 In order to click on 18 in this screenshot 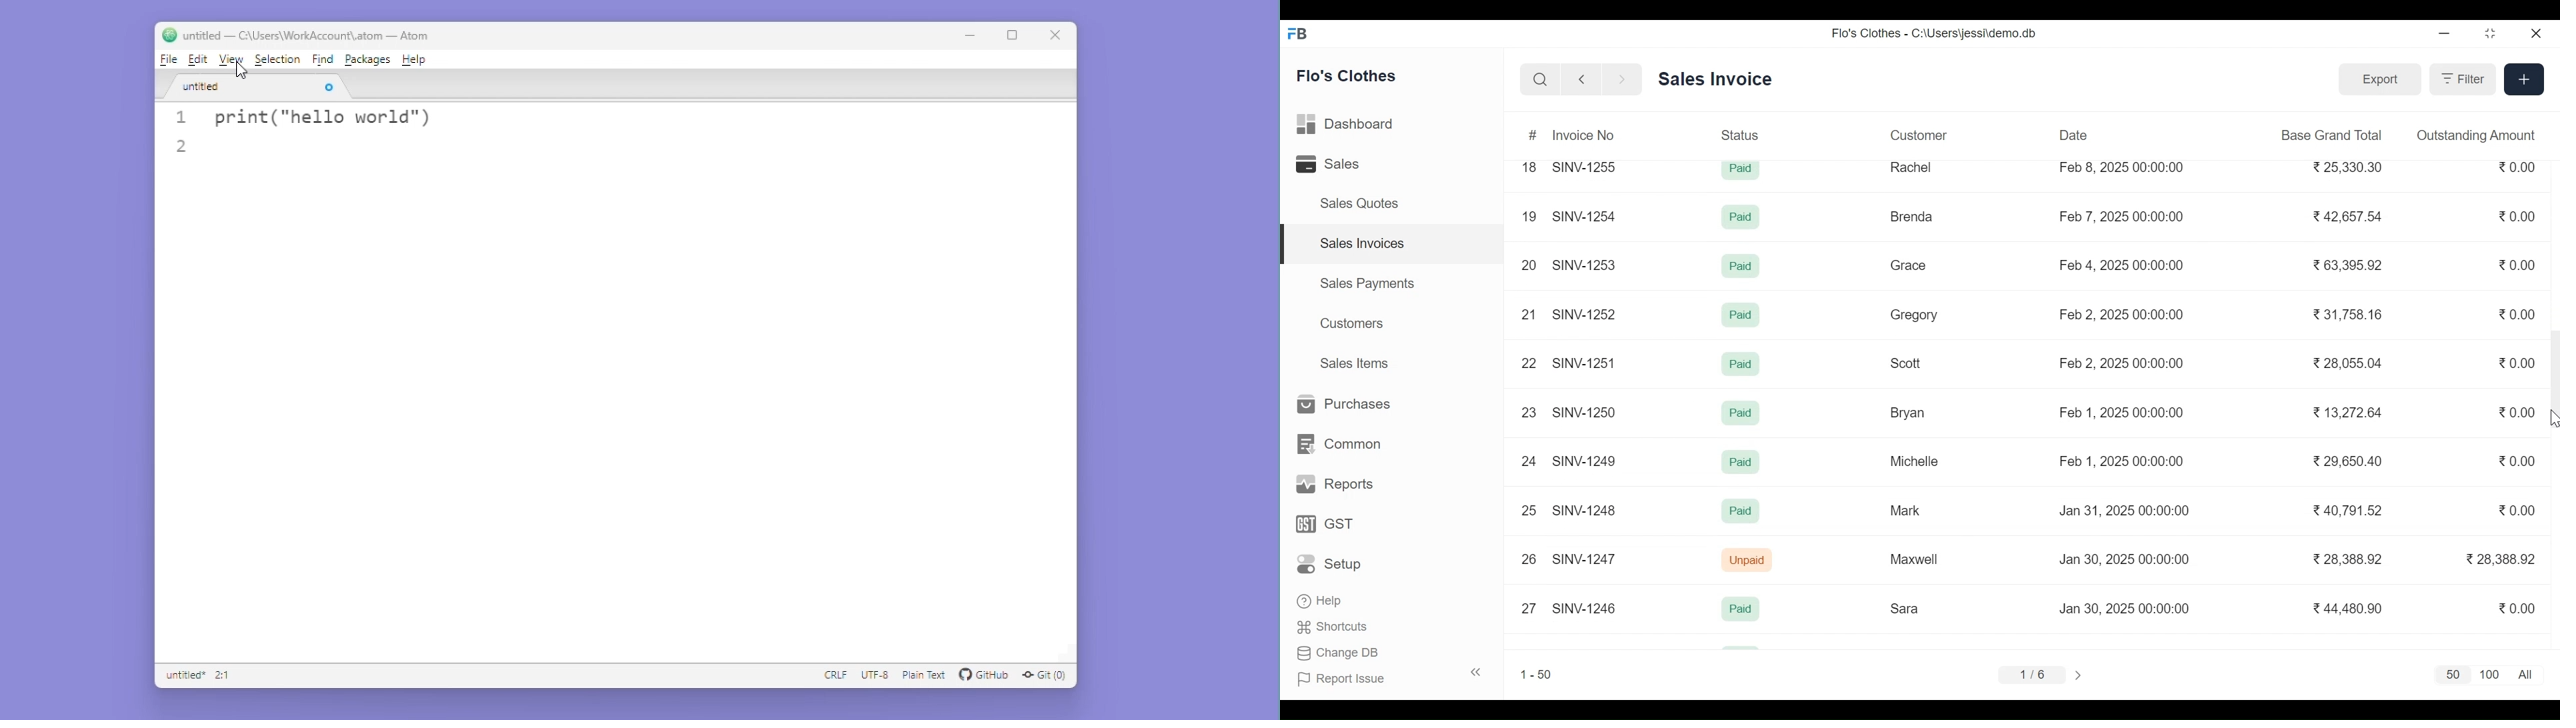, I will do `click(1529, 167)`.